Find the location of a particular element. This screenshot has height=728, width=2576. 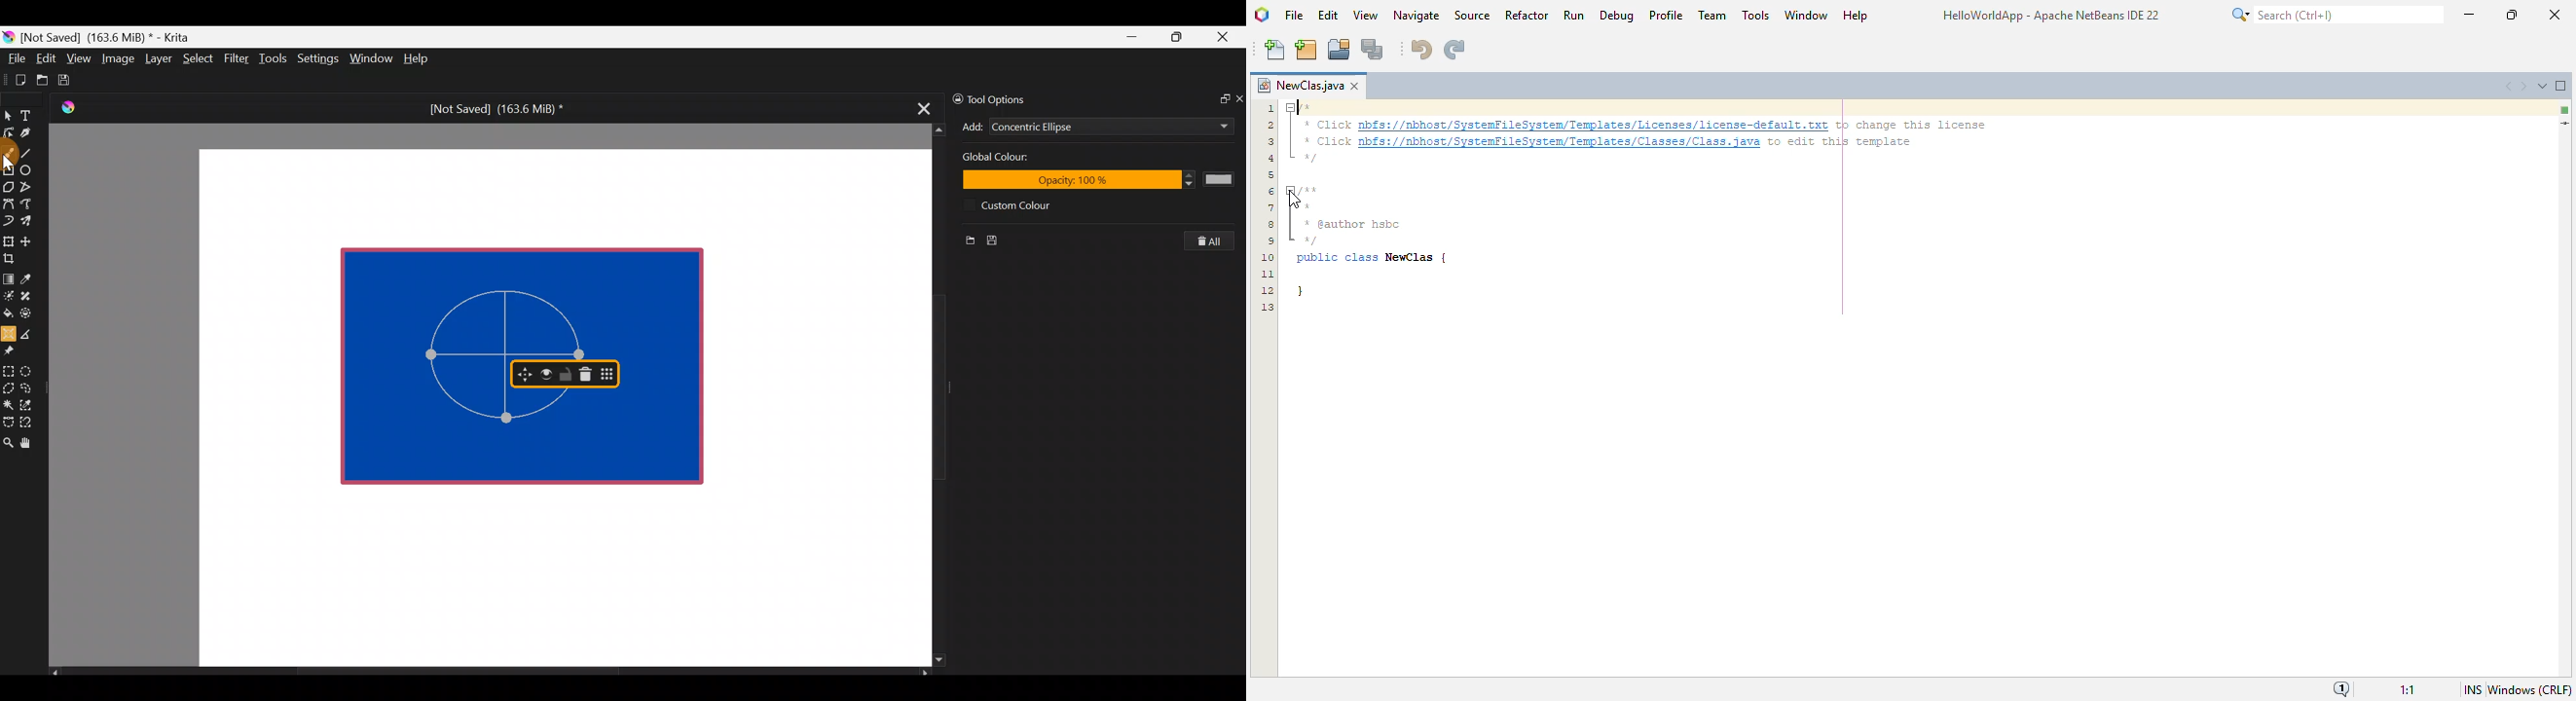

[Not Saved] (163.6 MiB) * - Krita is located at coordinates (112, 36).